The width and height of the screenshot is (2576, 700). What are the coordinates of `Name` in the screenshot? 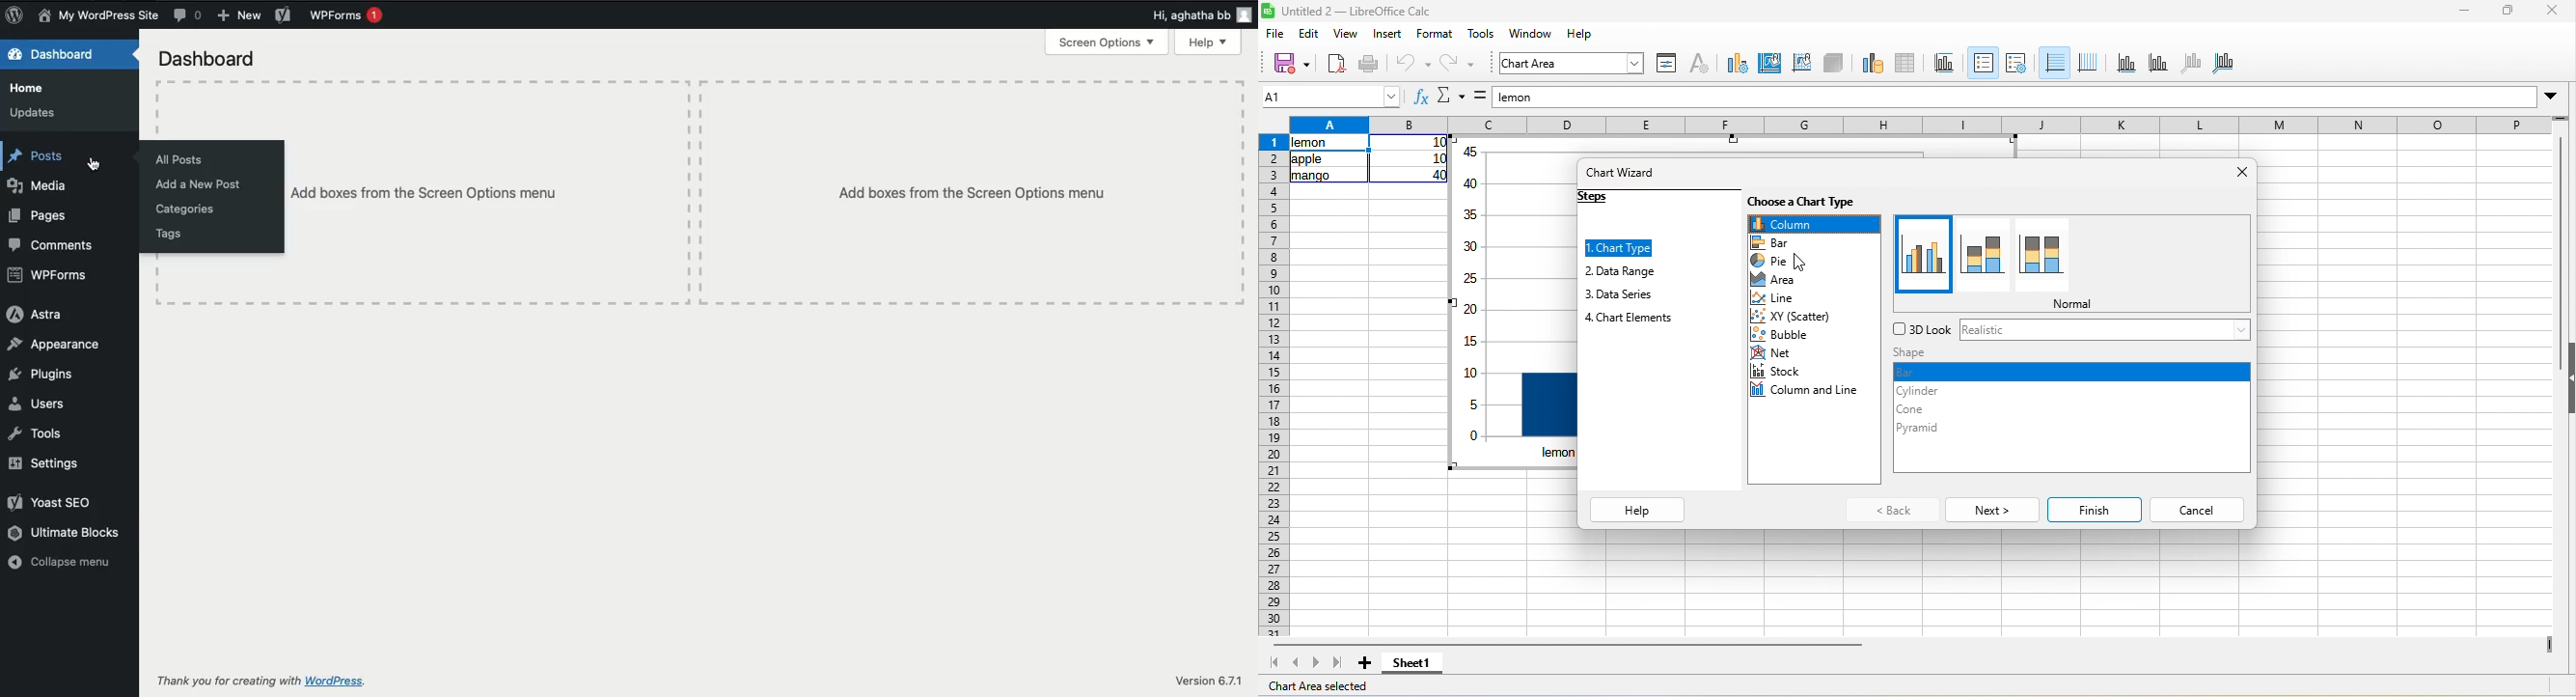 It's located at (98, 17).